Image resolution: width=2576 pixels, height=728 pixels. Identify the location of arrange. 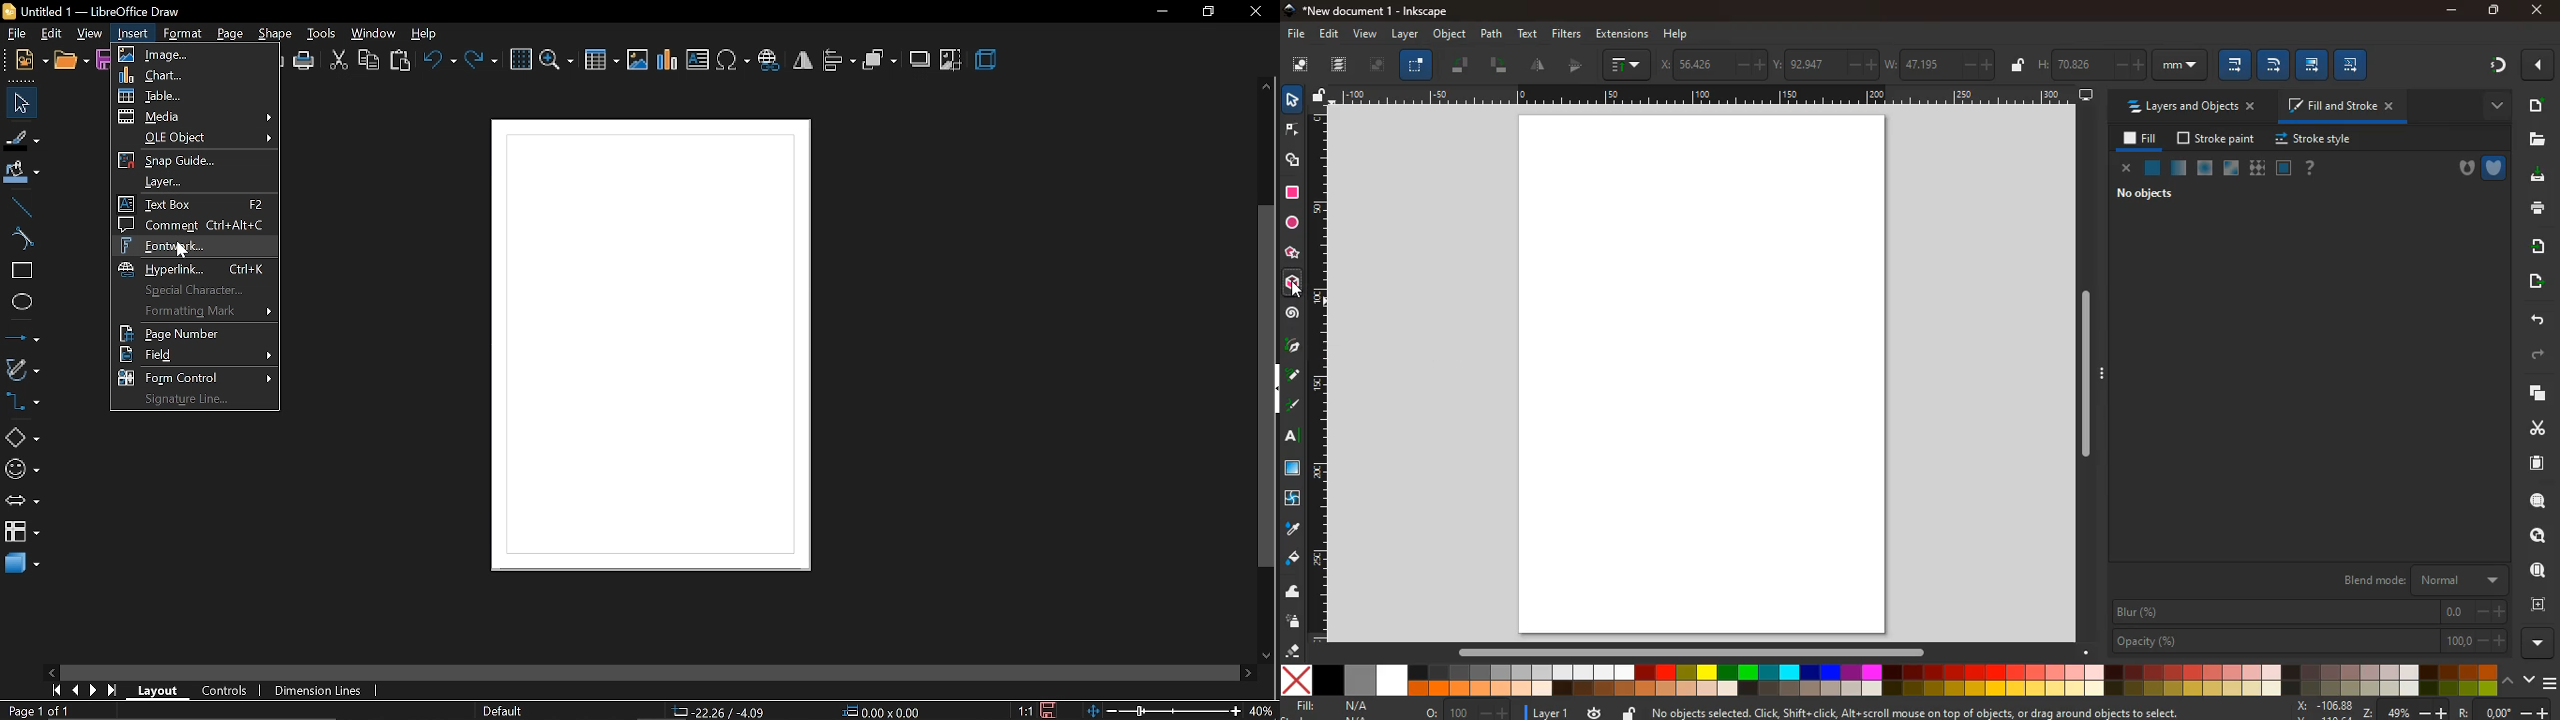
(880, 61).